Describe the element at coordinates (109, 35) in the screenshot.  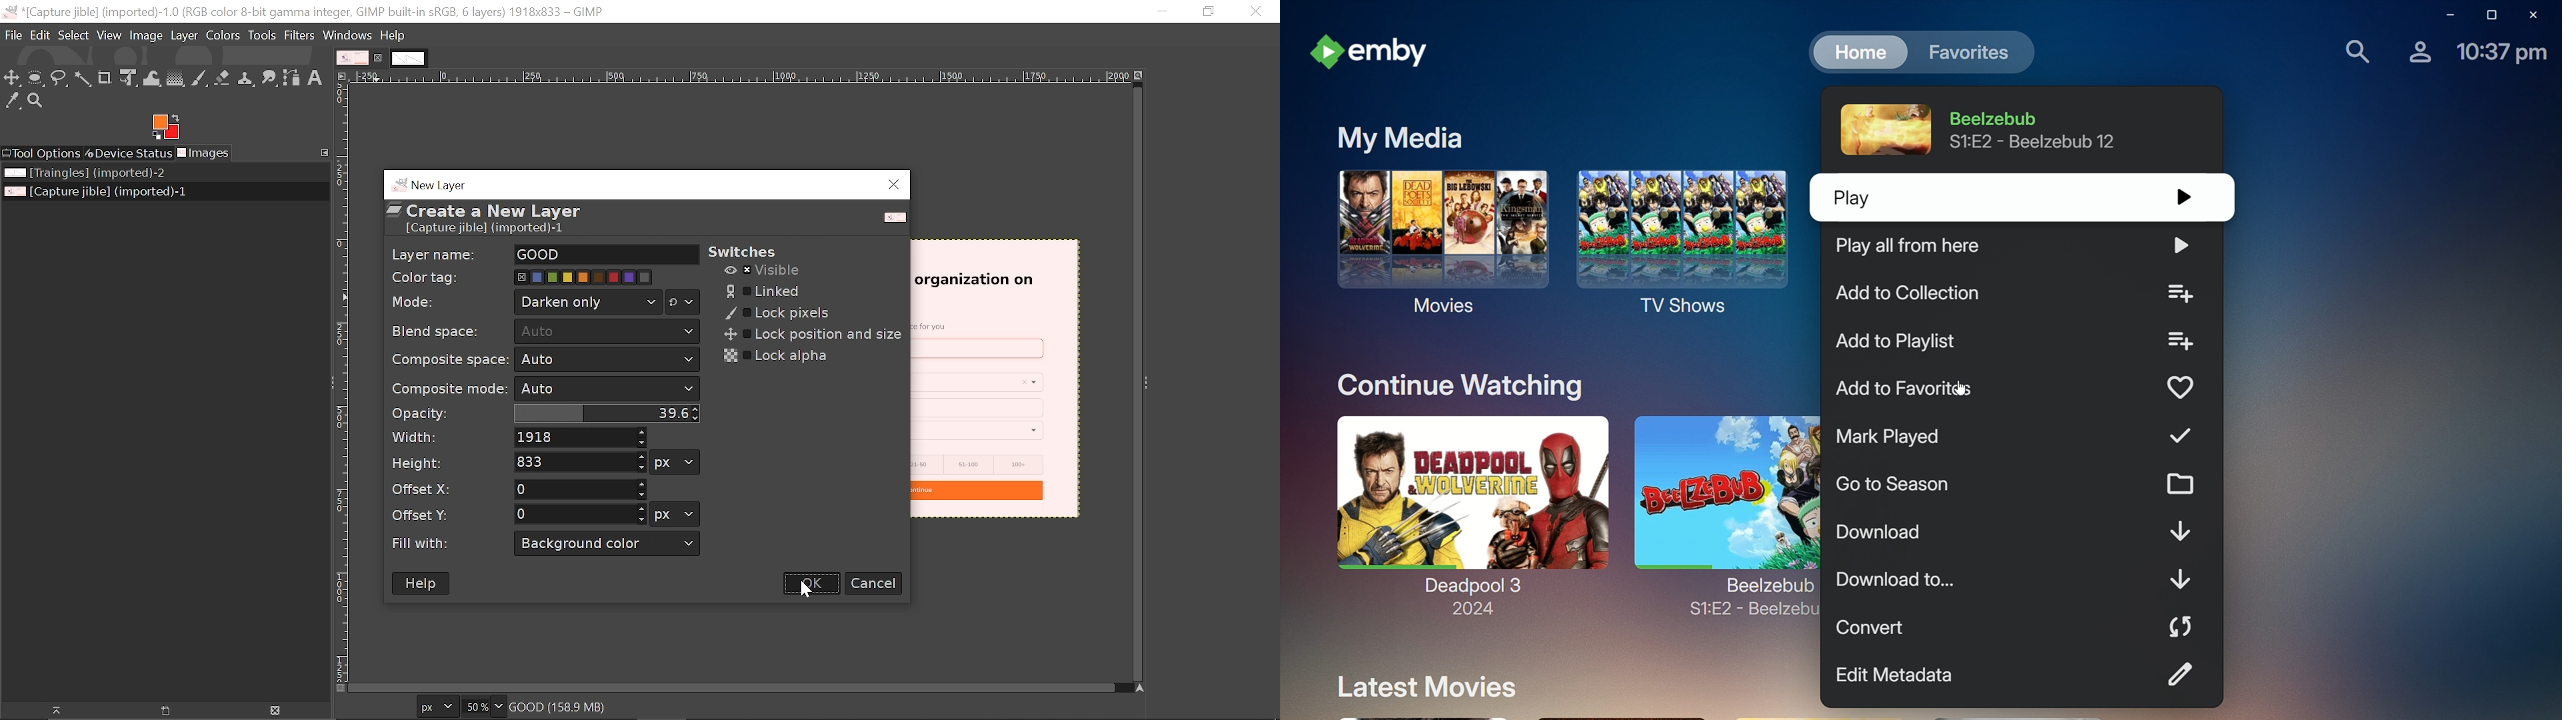
I see `View` at that location.